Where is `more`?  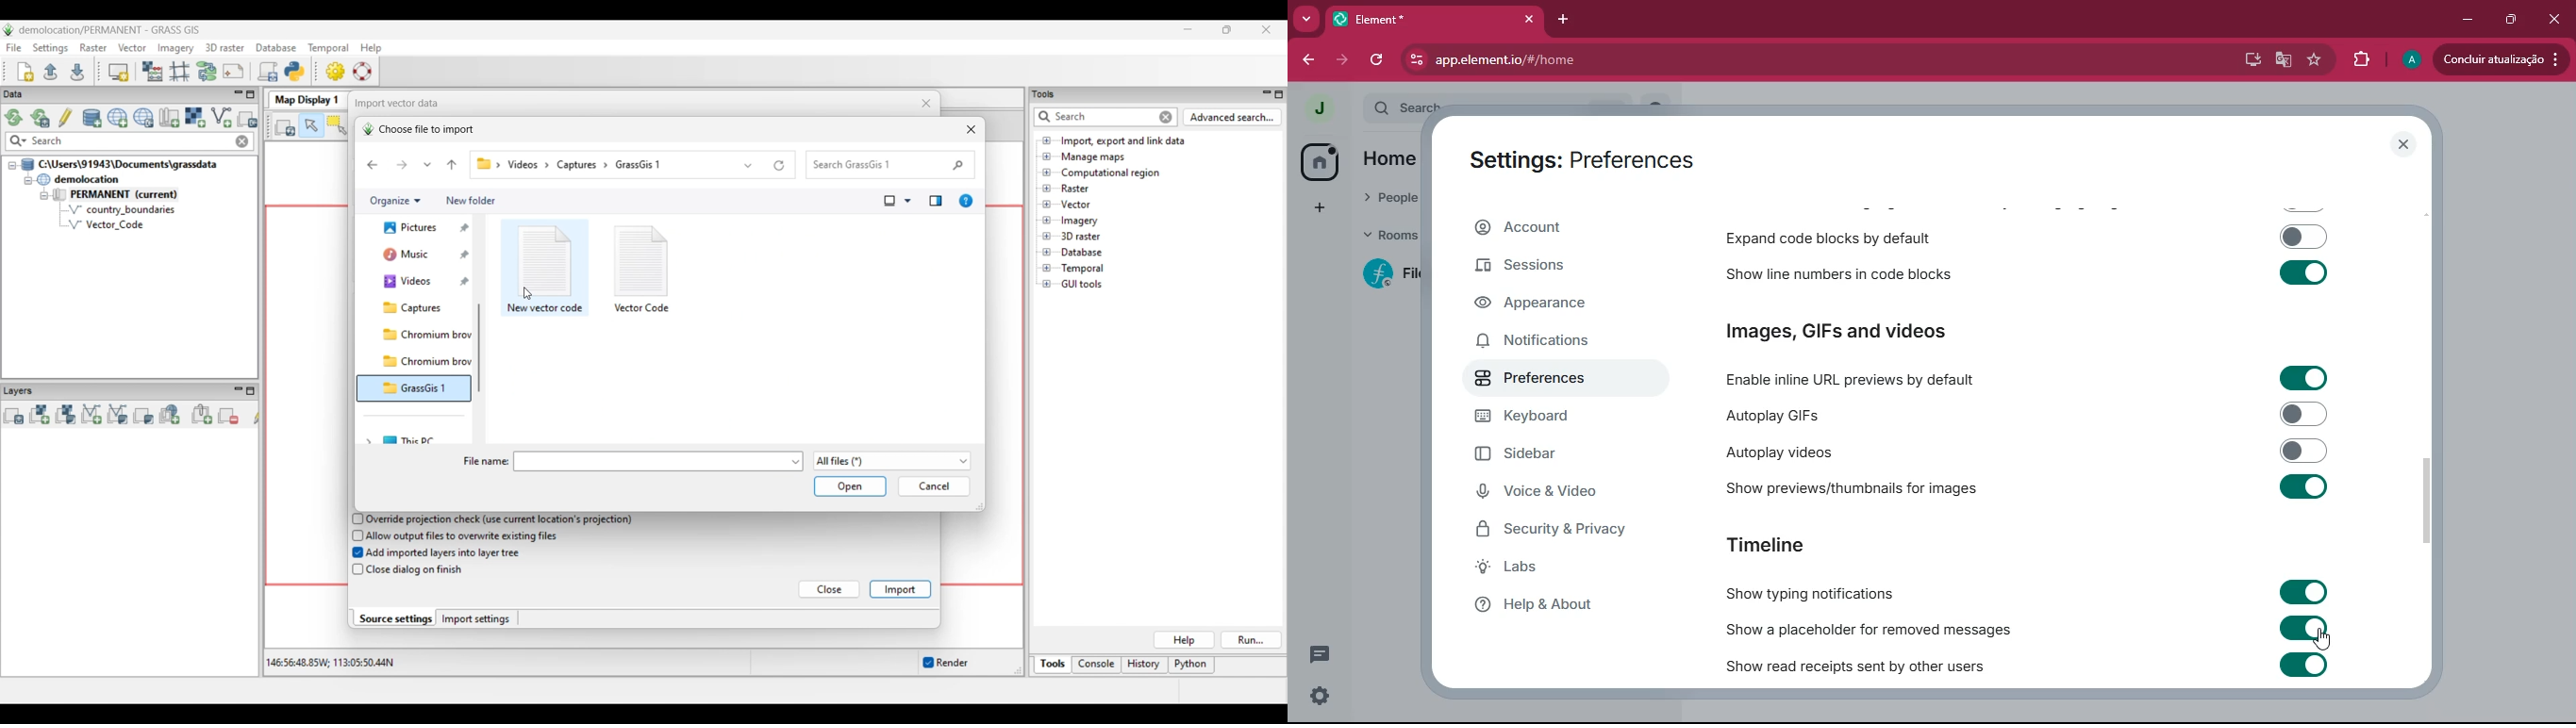
more is located at coordinates (1303, 20).